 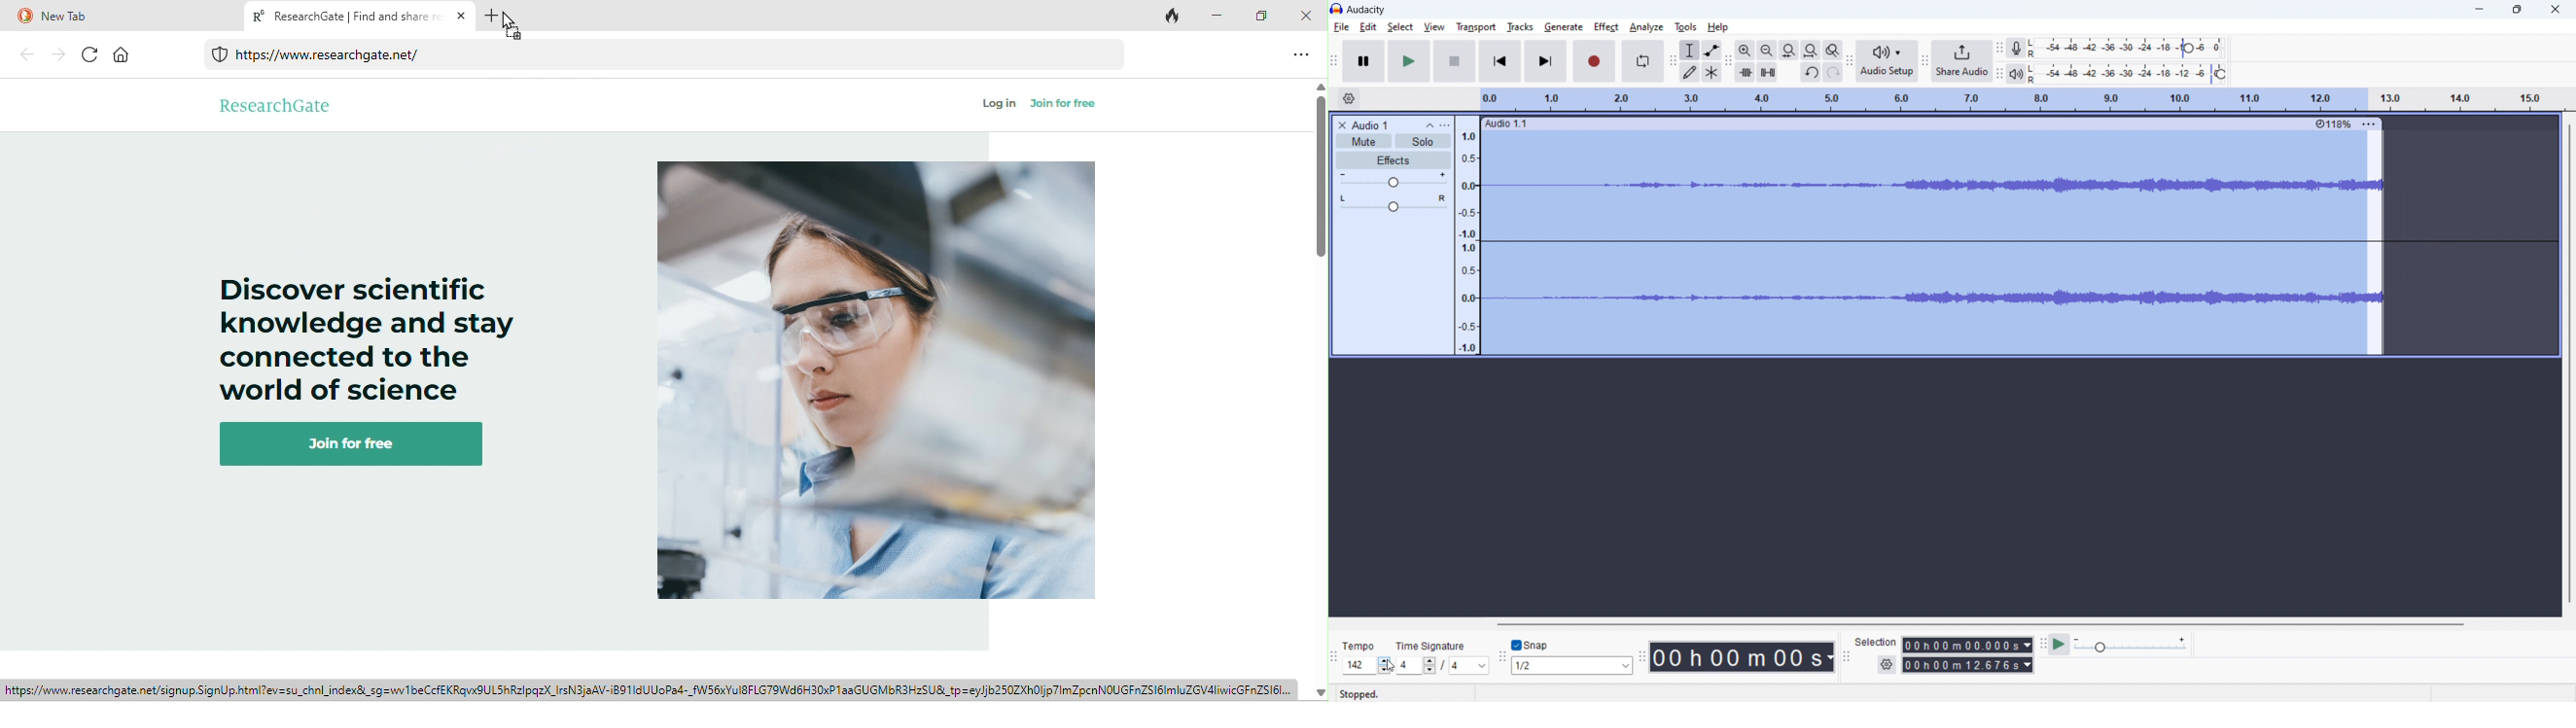 I want to click on start time, so click(x=1968, y=645).